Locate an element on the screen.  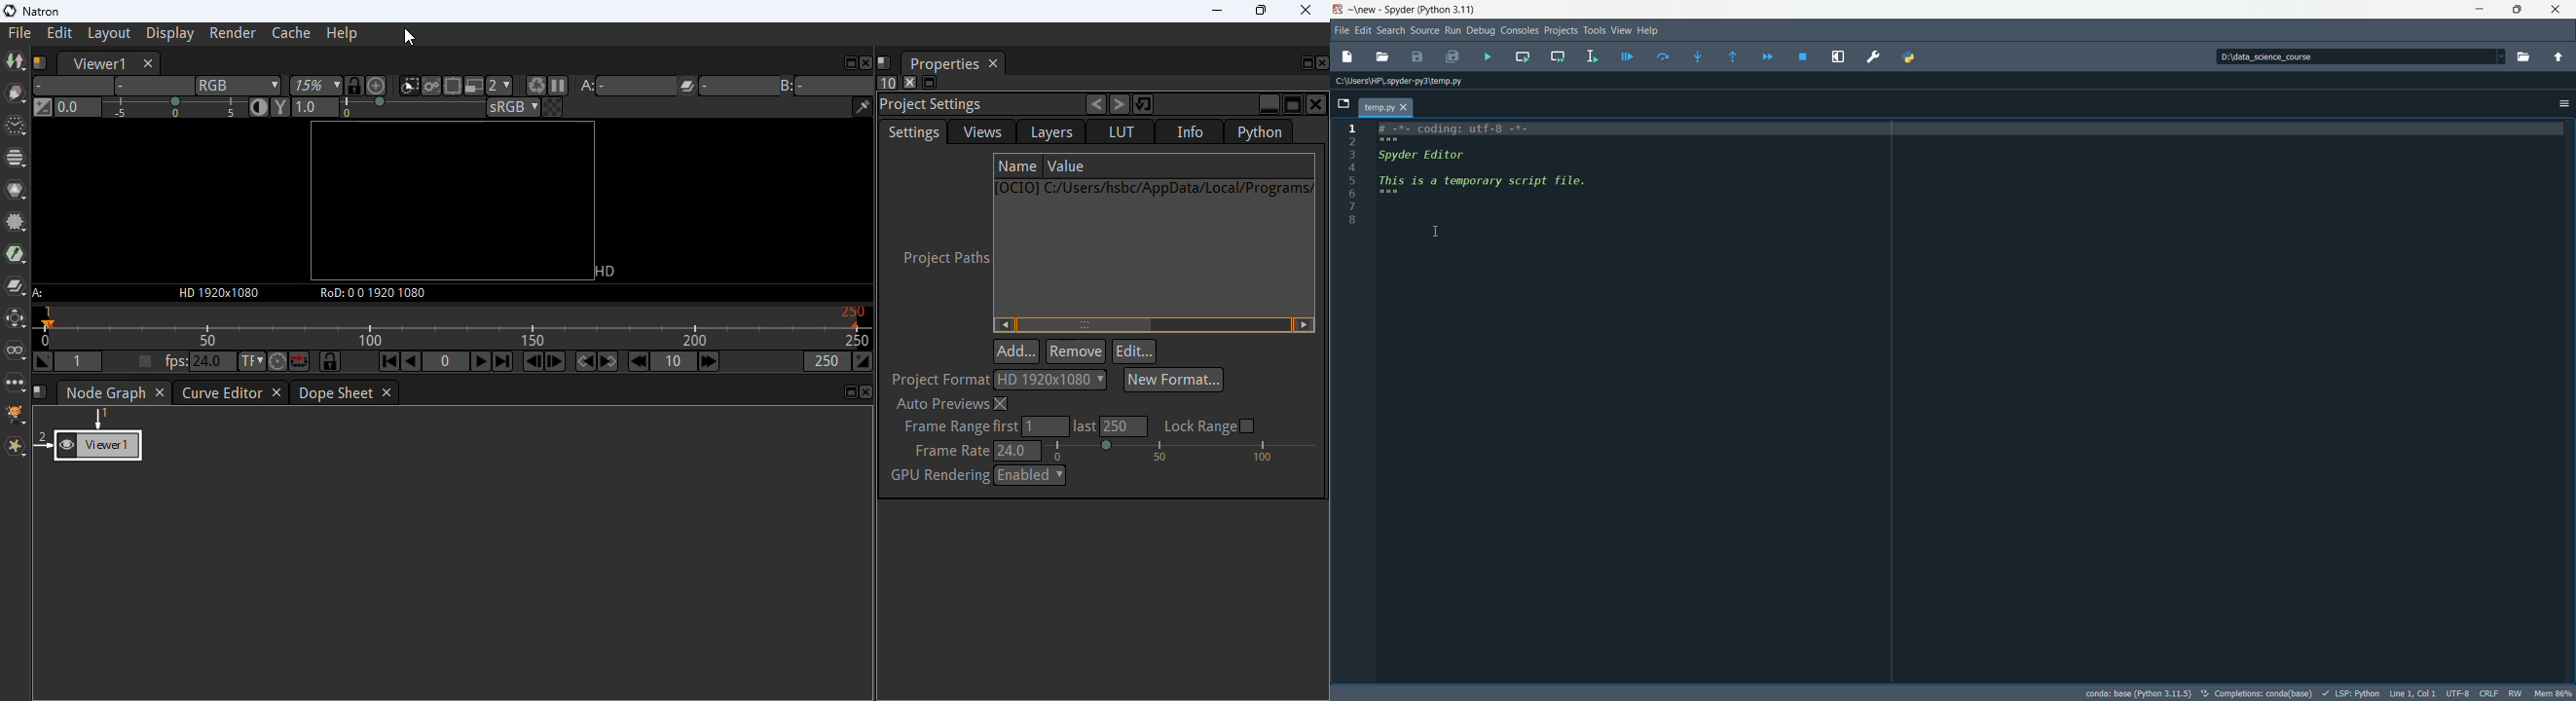
4 is located at coordinates (1390, 167).